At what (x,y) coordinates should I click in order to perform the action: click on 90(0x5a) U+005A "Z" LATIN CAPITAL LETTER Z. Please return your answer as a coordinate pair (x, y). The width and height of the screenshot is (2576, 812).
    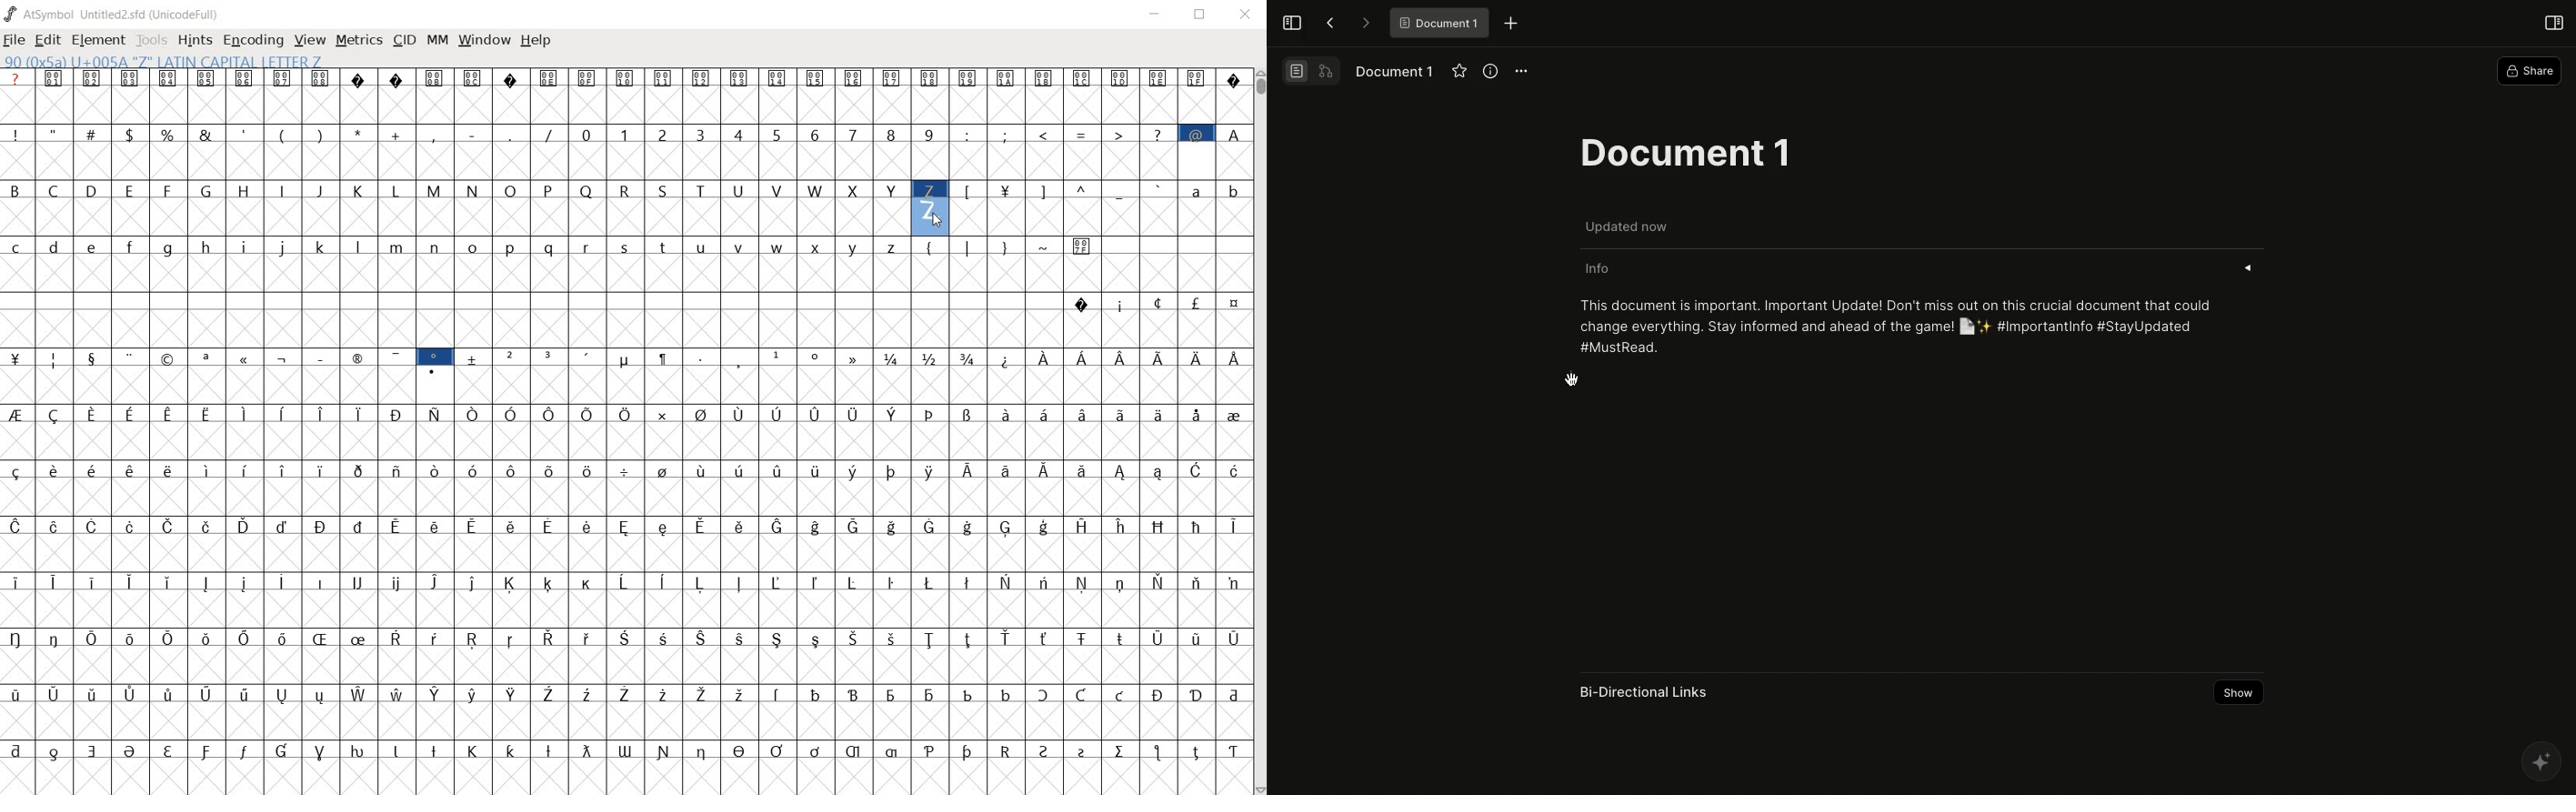
    Looking at the image, I should click on (163, 62).